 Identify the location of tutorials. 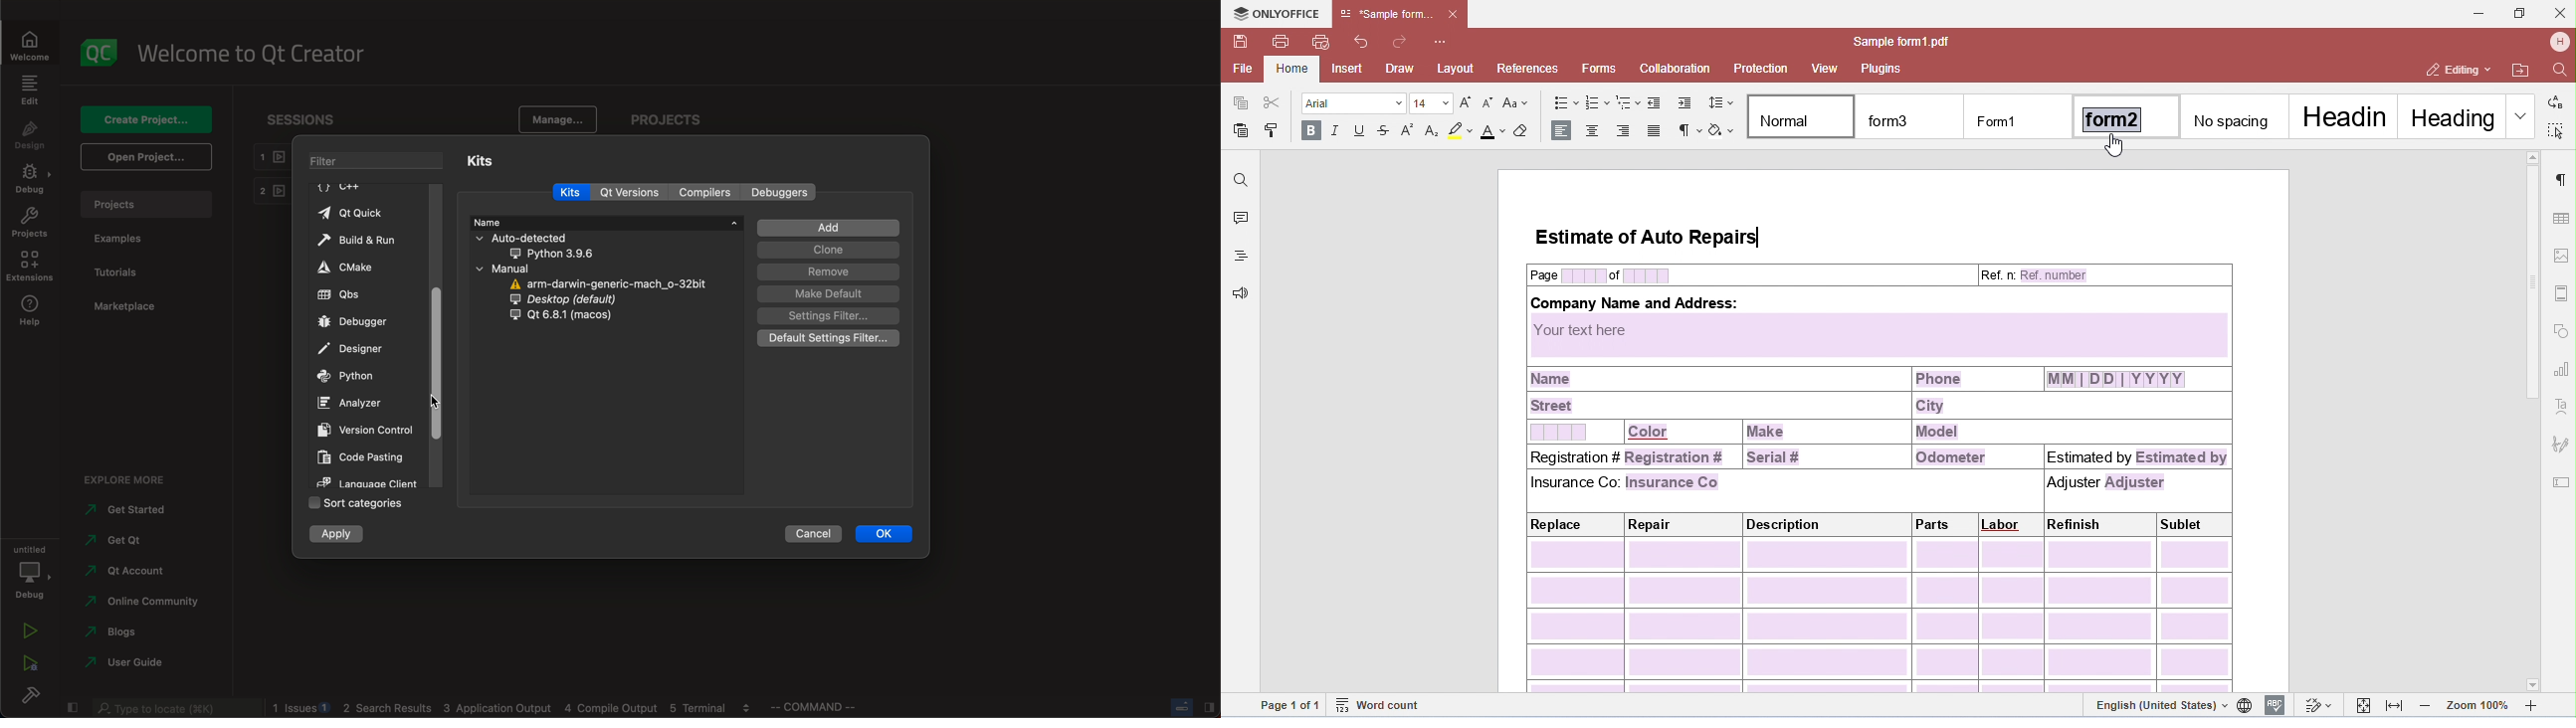
(119, 273).